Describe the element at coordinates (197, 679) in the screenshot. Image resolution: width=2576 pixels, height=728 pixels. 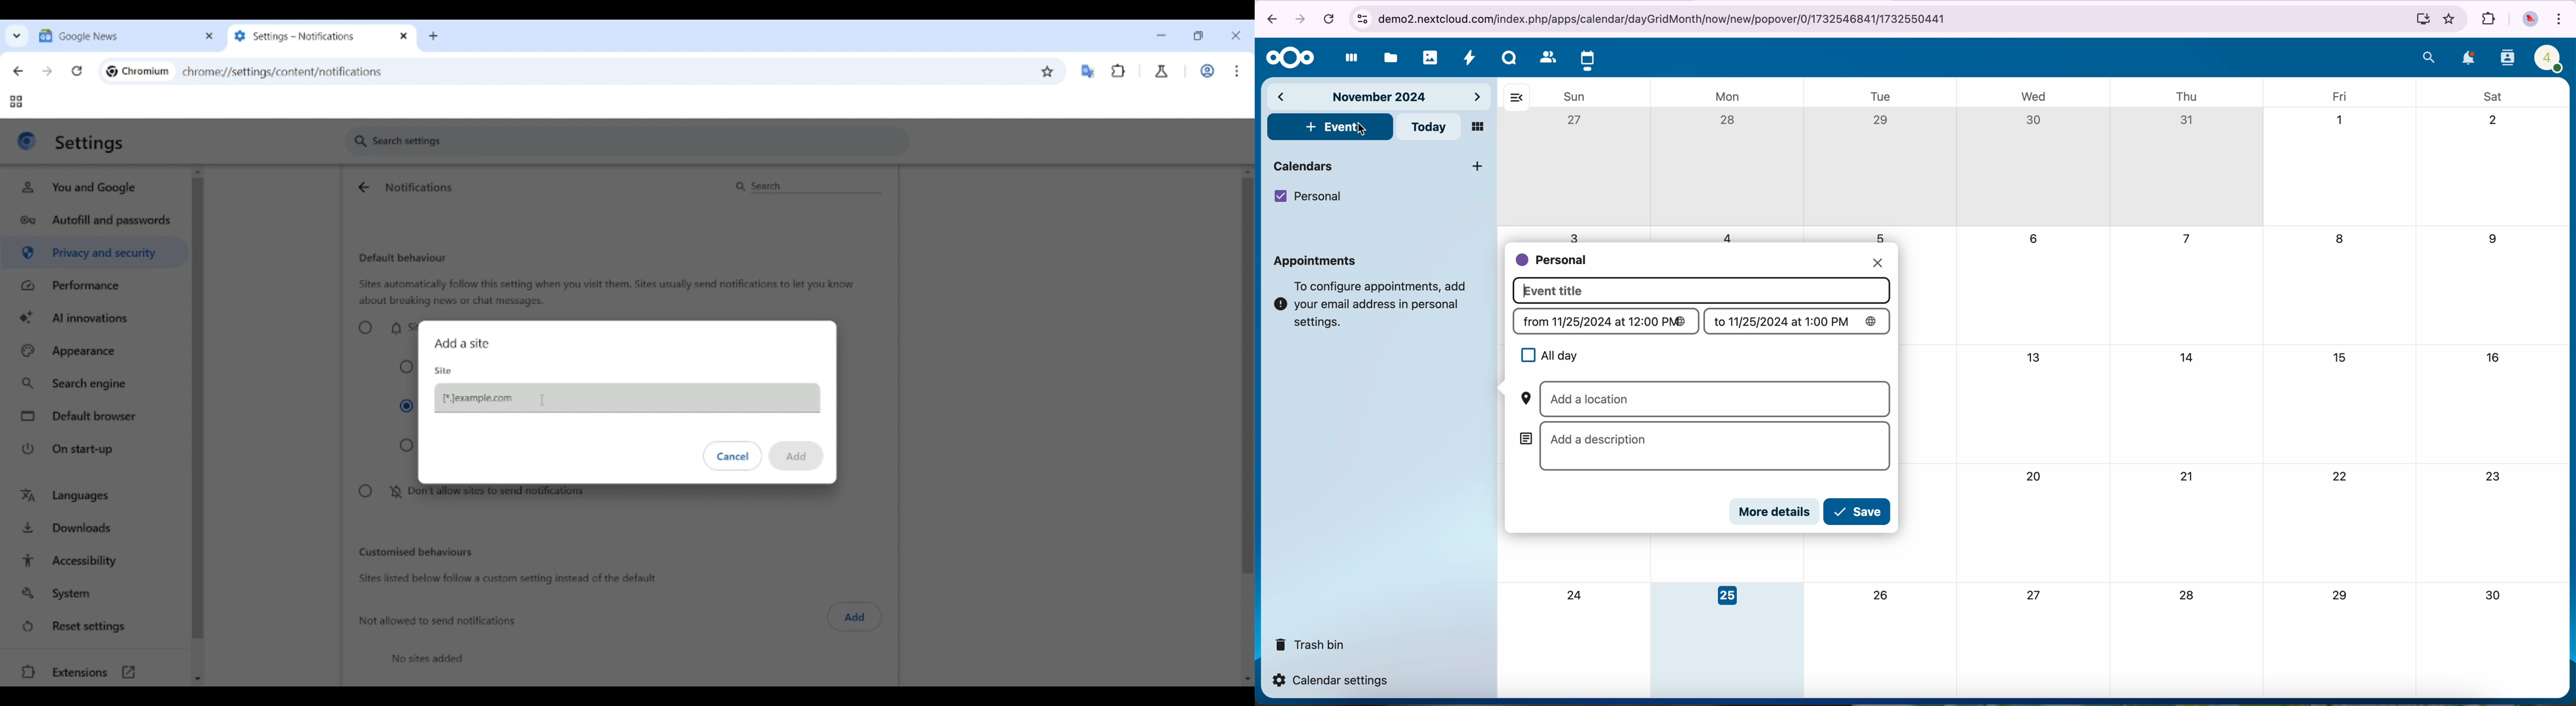
I see `Quick slide to bottom` at that location.